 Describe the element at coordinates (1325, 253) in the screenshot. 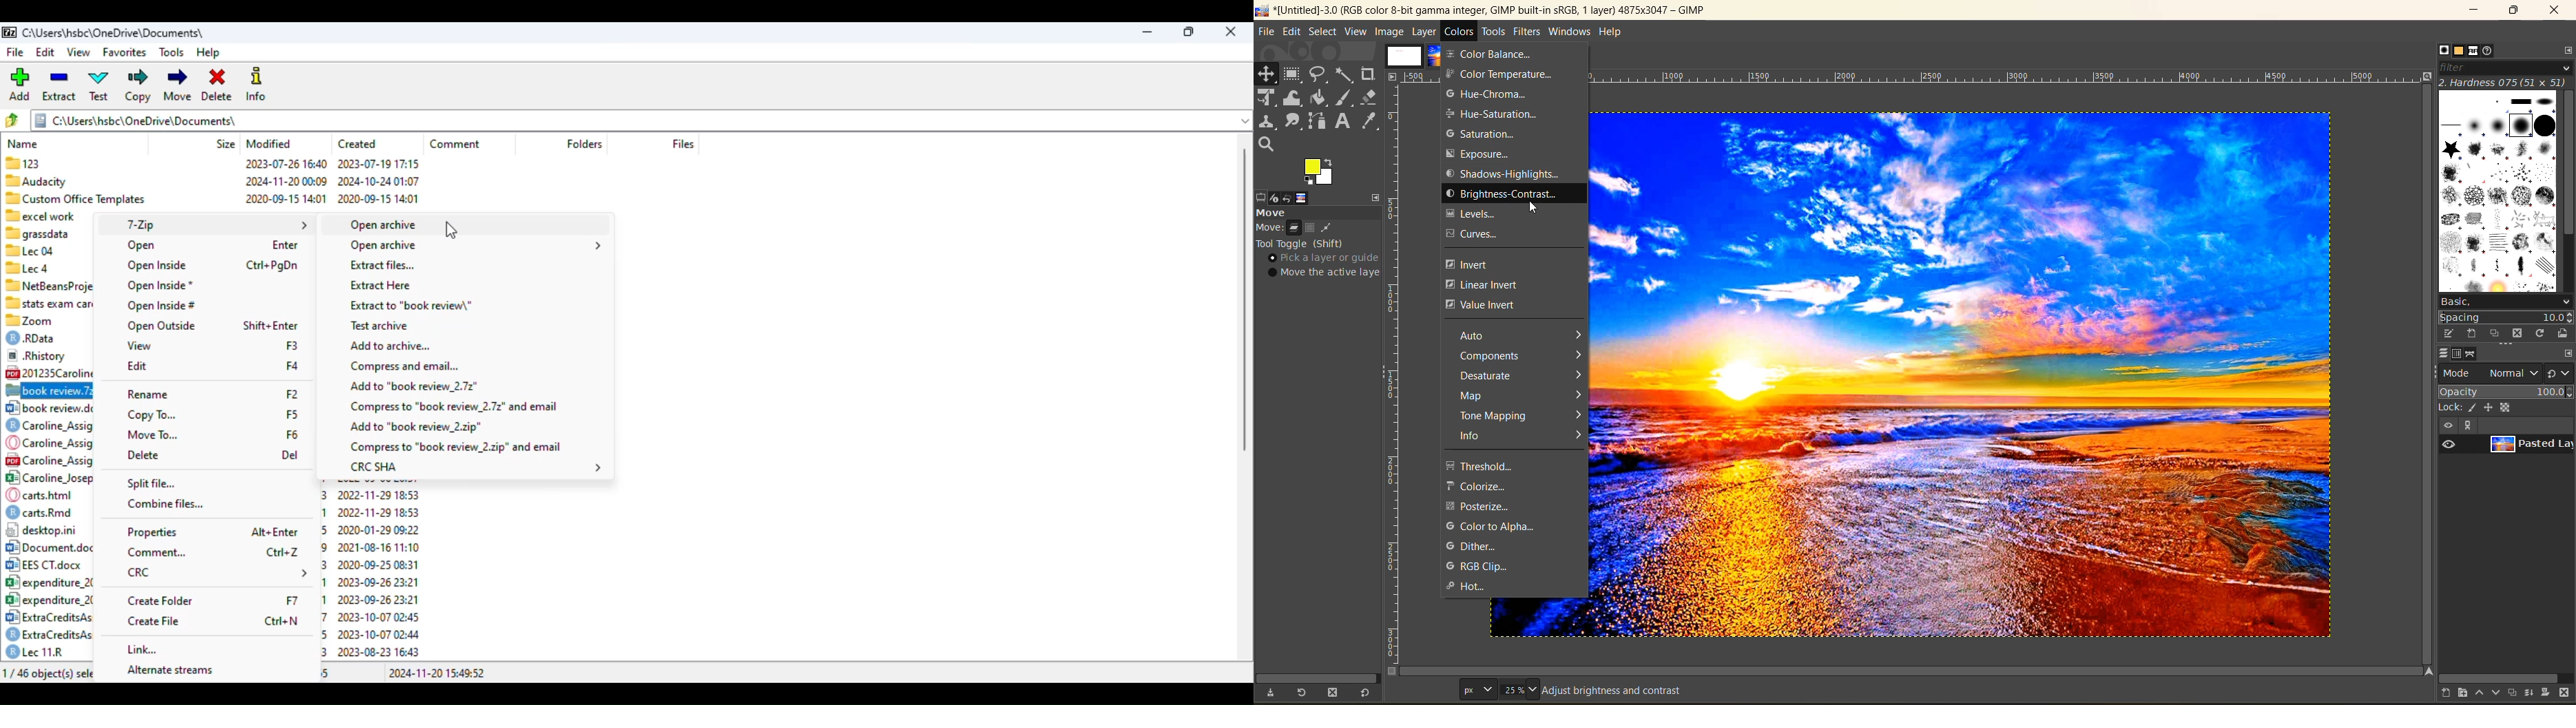

I see `metadata` at that location.